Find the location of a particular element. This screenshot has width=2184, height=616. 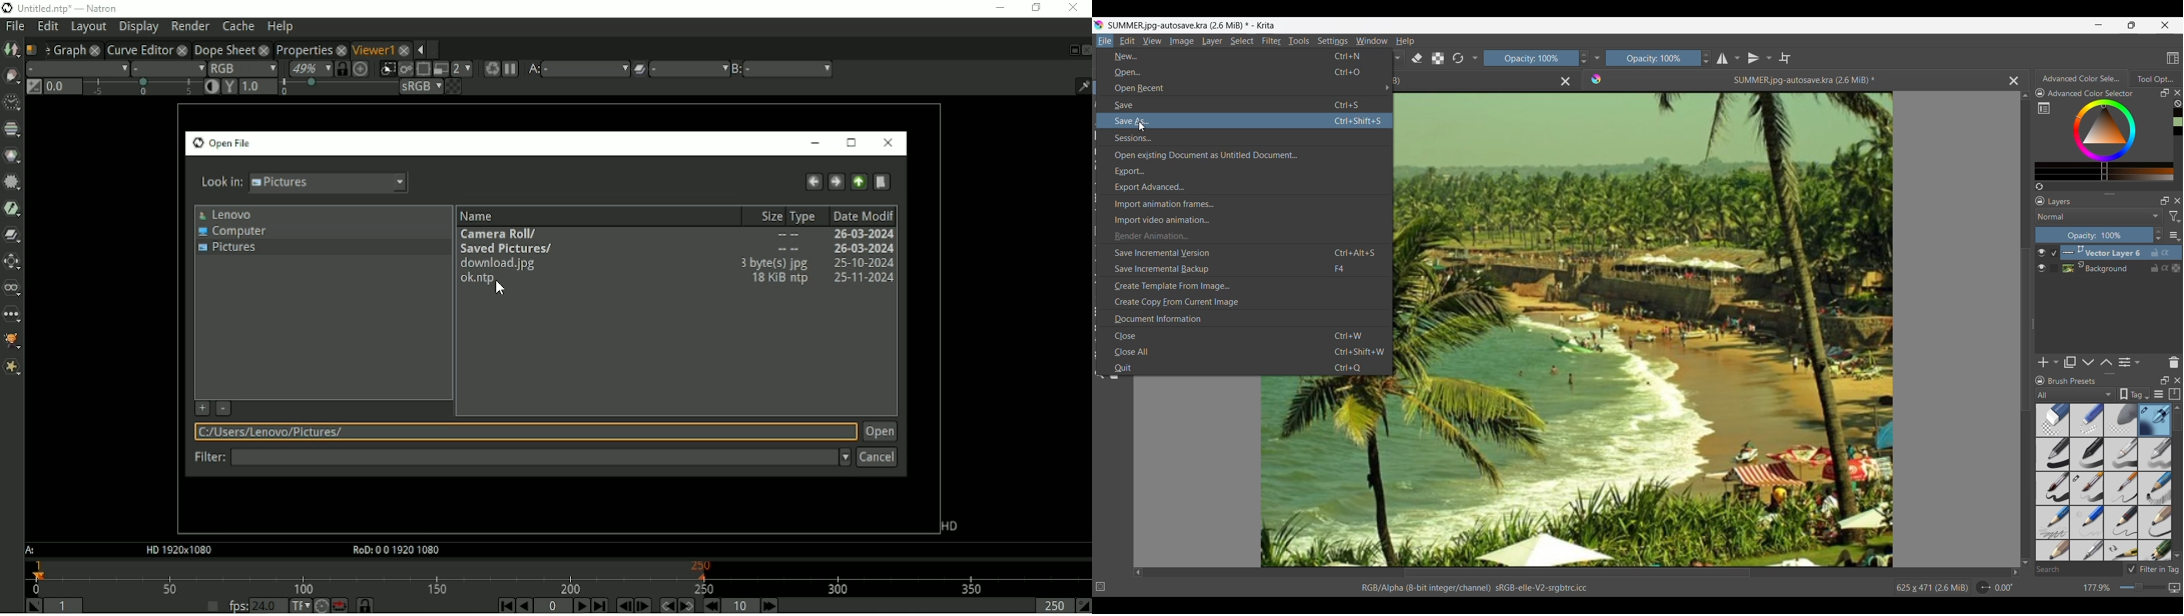

Display settings is located at coordinates (2159, 394).